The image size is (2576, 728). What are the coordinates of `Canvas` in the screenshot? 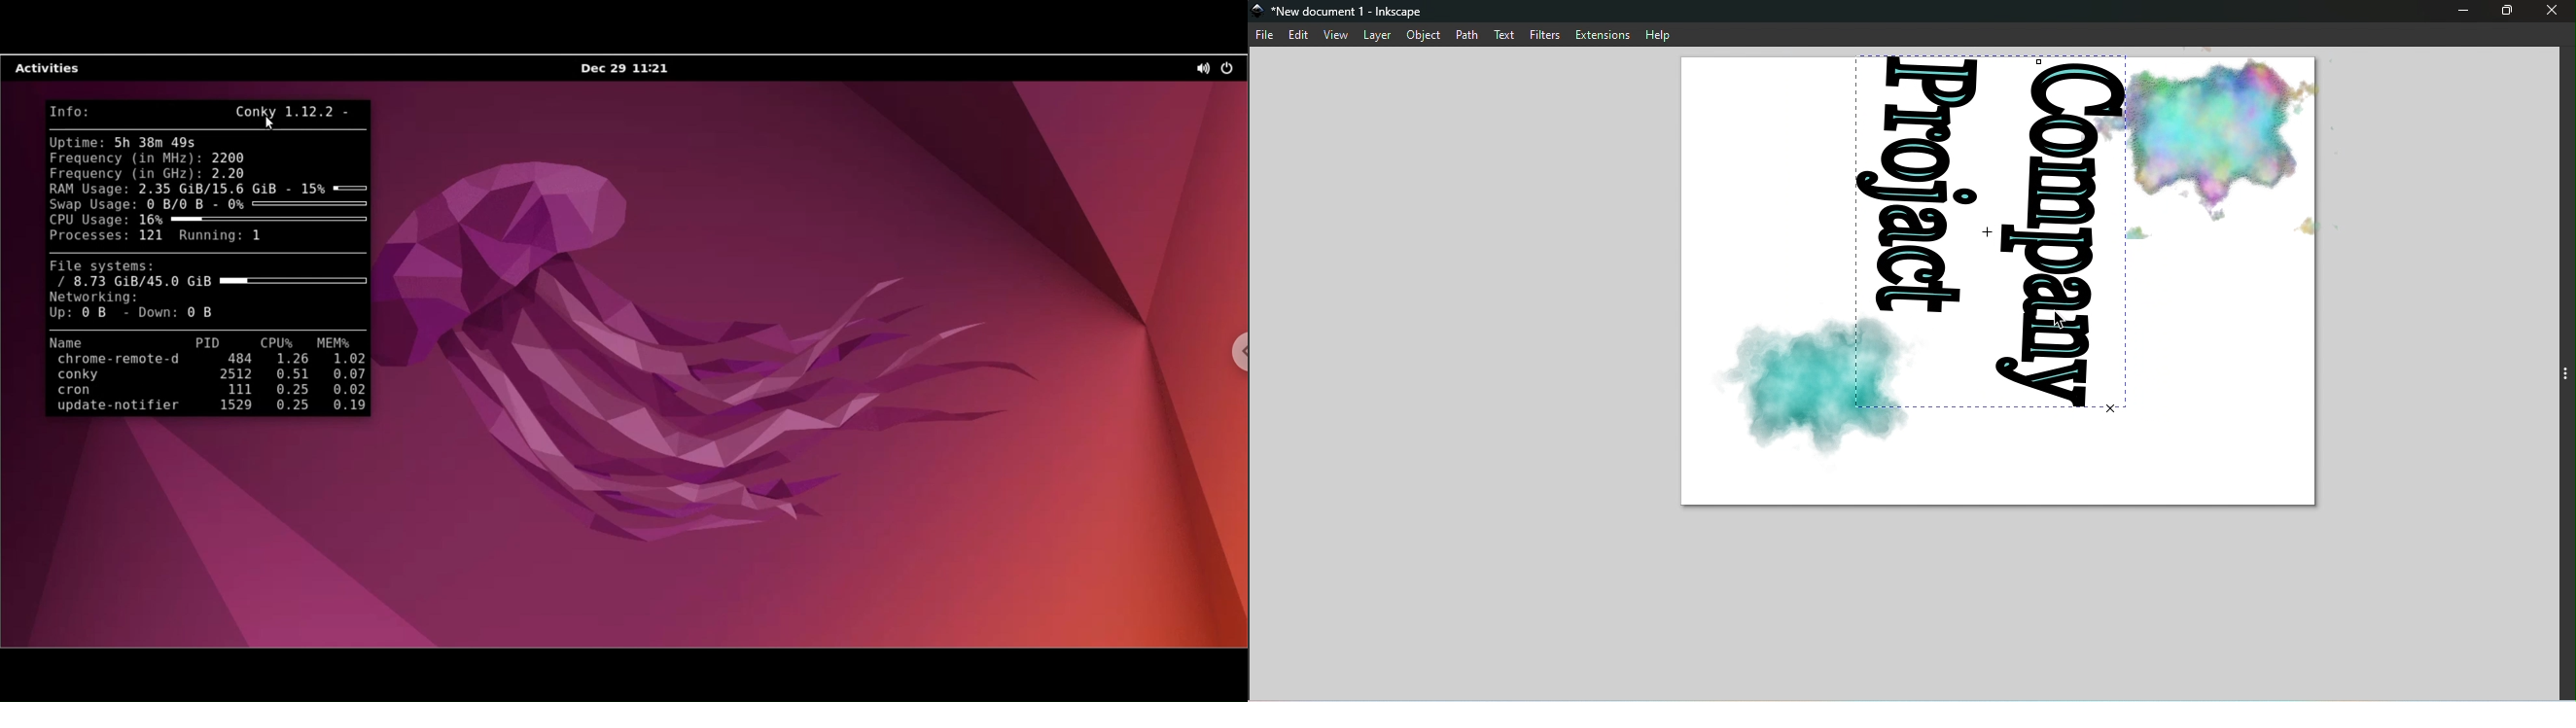 It's located at (2000, 283).